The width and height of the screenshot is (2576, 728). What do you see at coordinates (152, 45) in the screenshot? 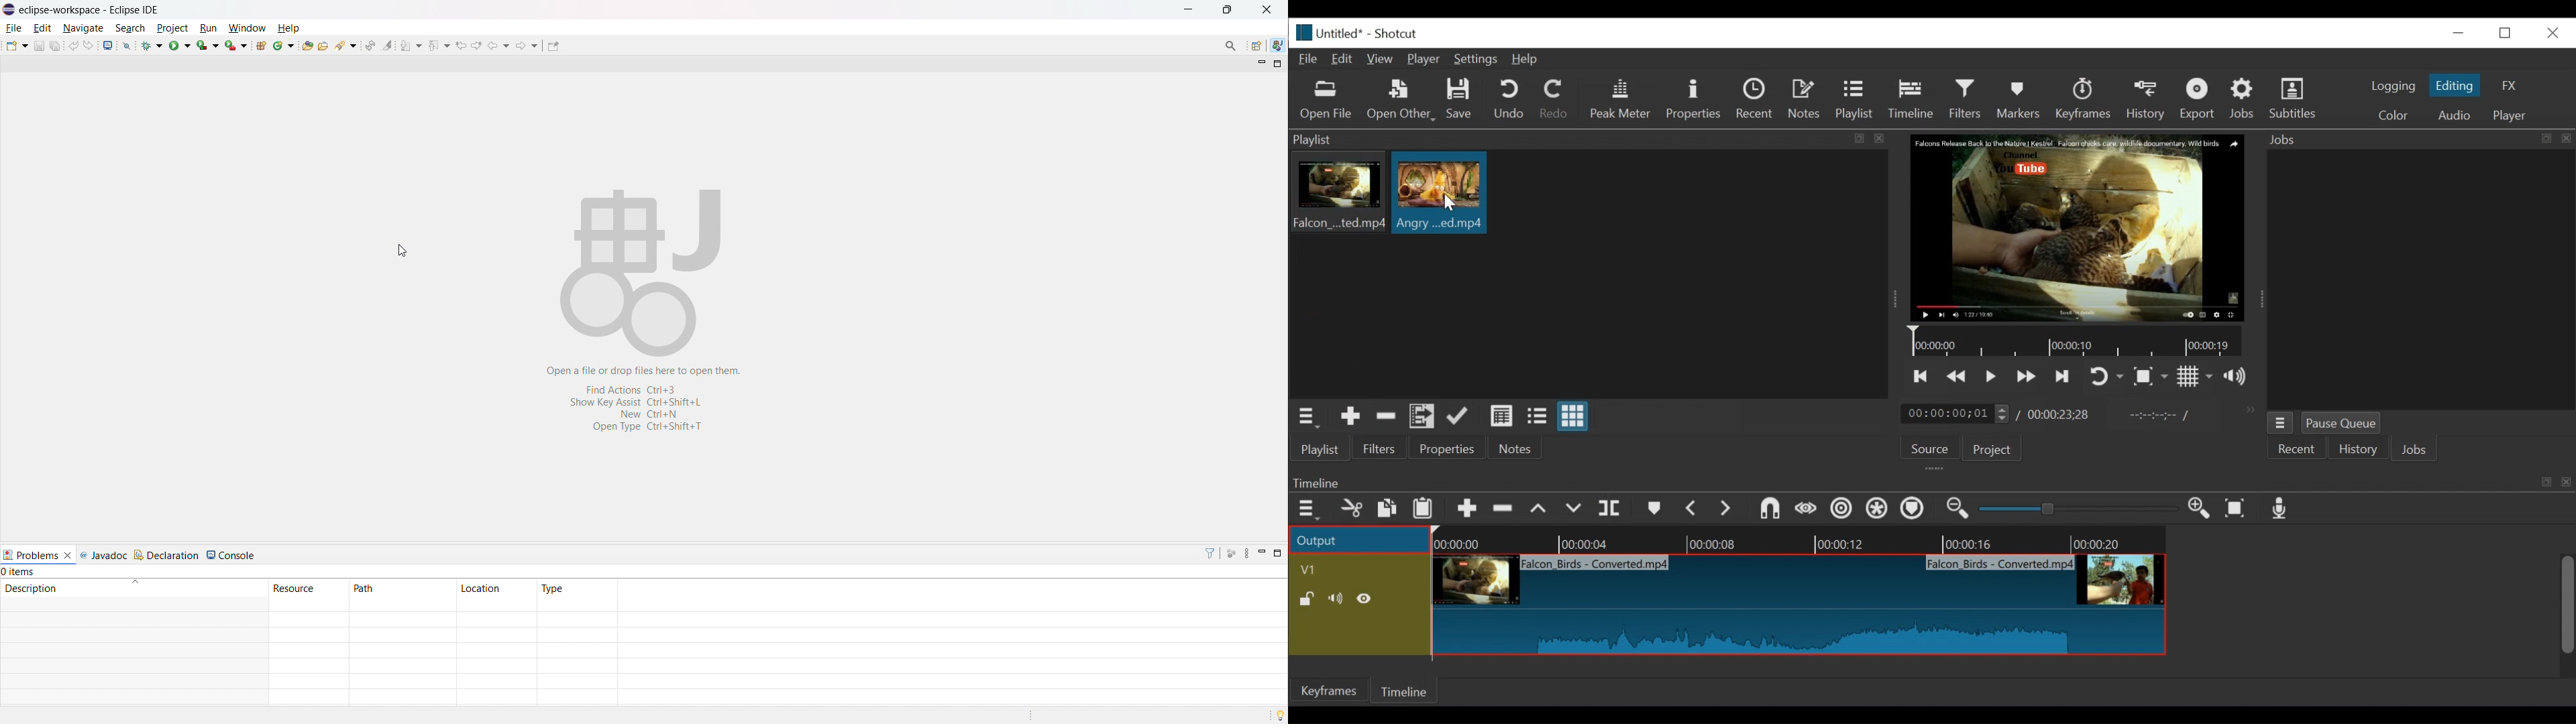
I see `debug` at bounding box center [152, 45].